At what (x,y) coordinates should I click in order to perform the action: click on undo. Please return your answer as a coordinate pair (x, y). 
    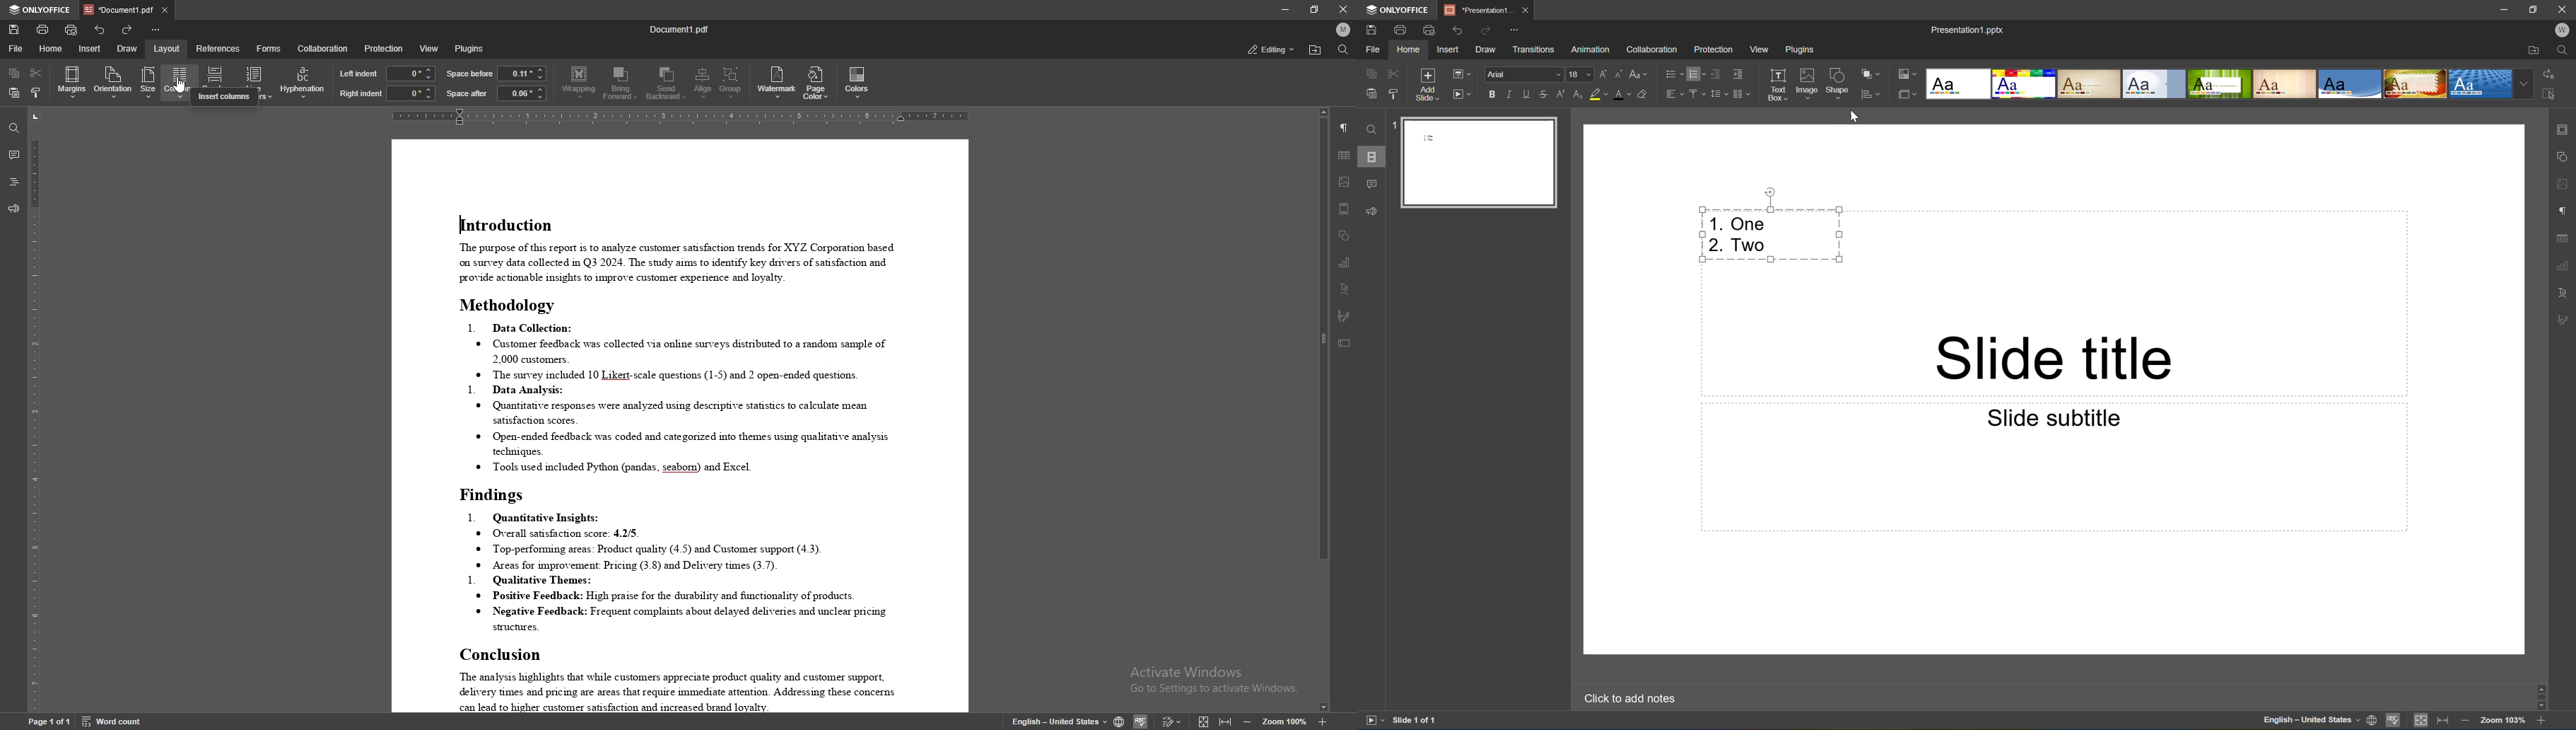
    Looking at the image, I should click on (99, 30).